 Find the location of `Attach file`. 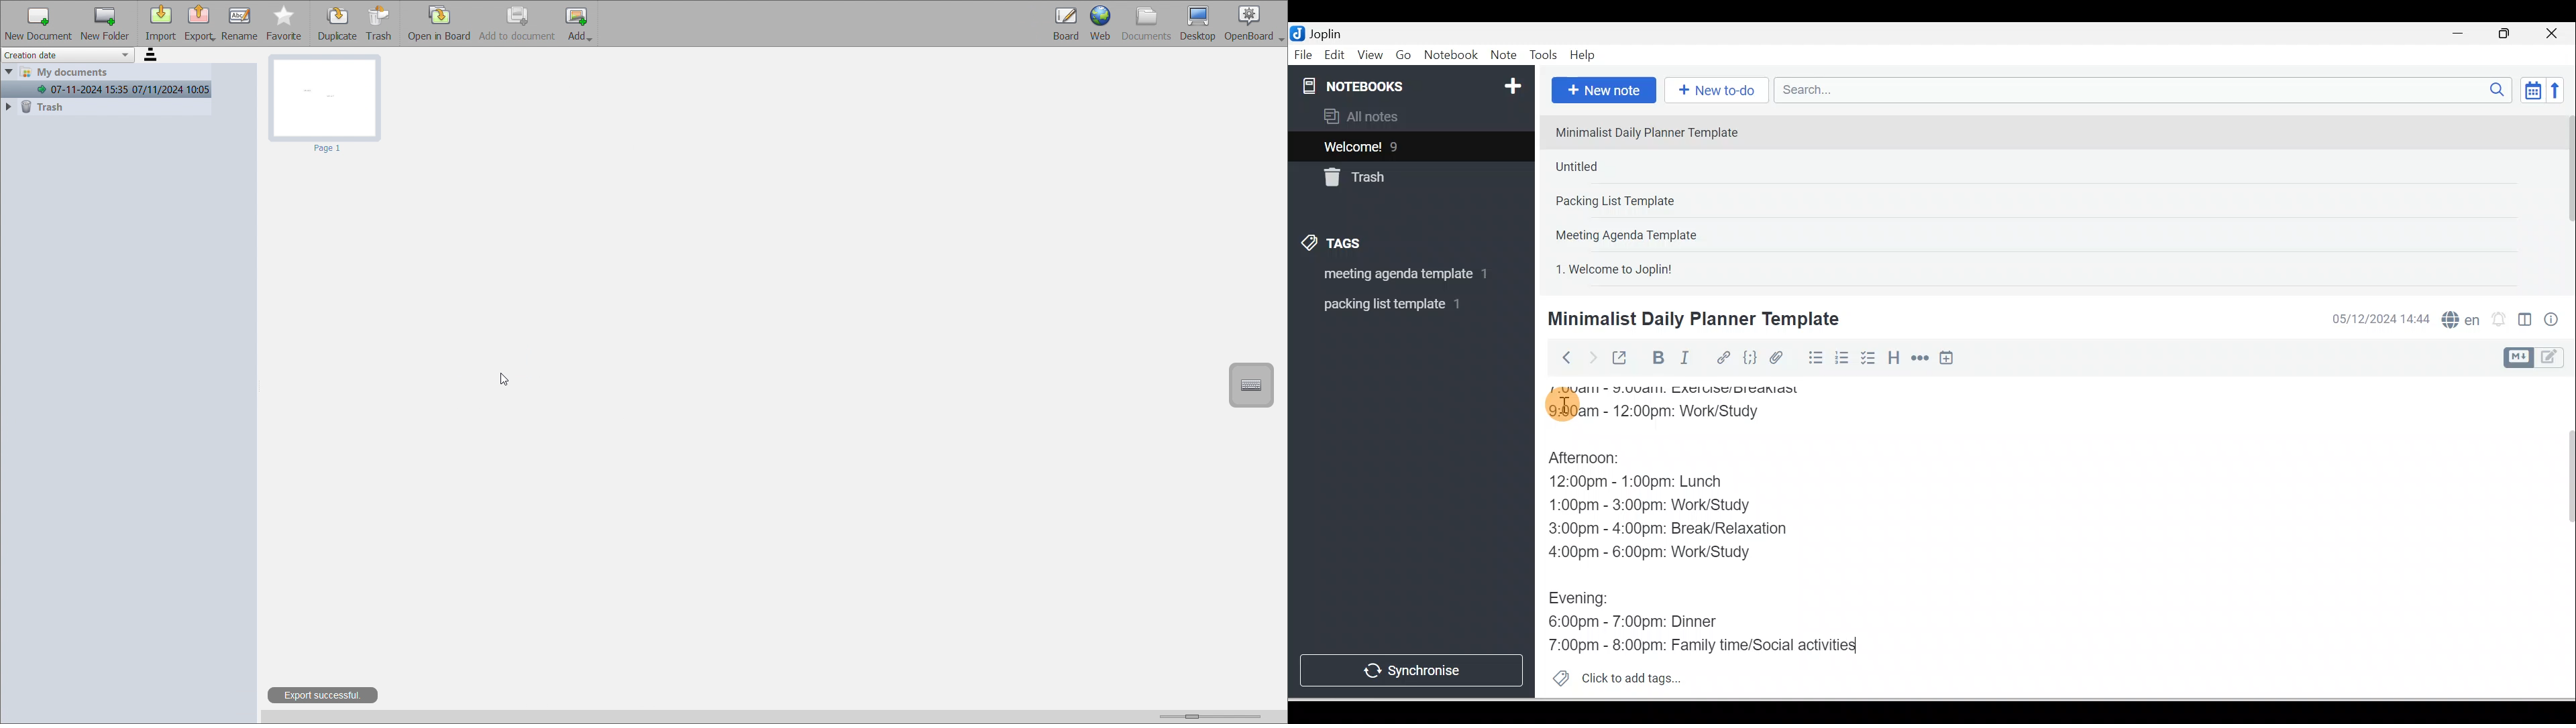

Attach file is located at coordinates (1780, 357).